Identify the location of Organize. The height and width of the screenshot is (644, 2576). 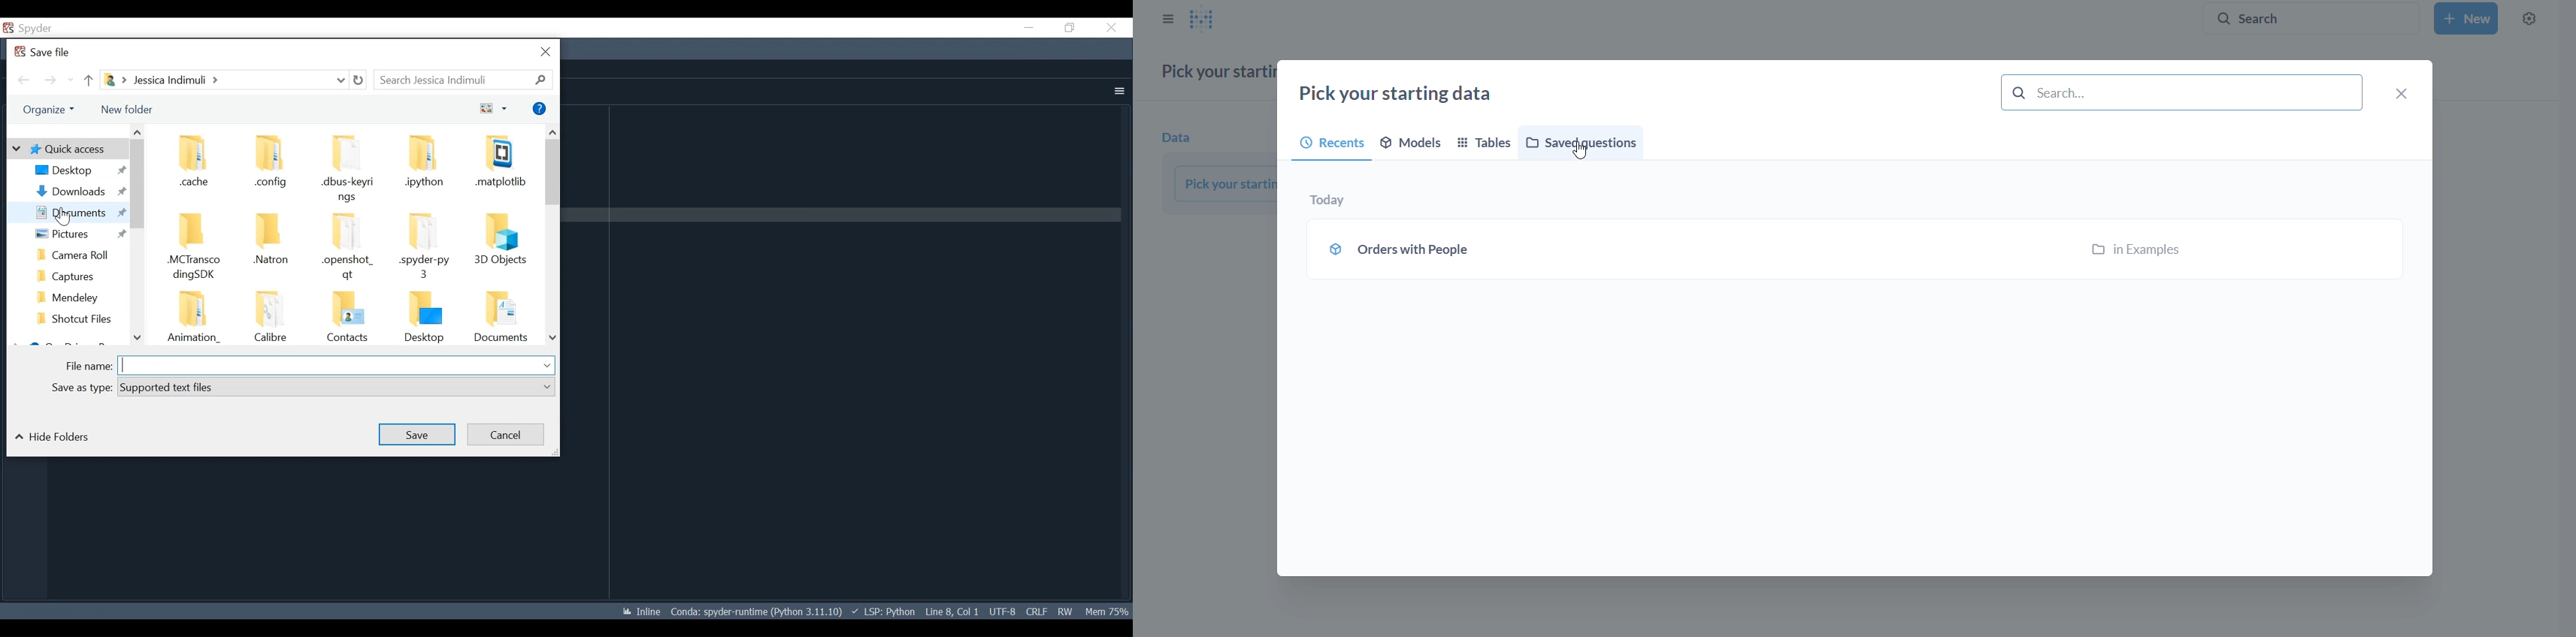
(47, 110).